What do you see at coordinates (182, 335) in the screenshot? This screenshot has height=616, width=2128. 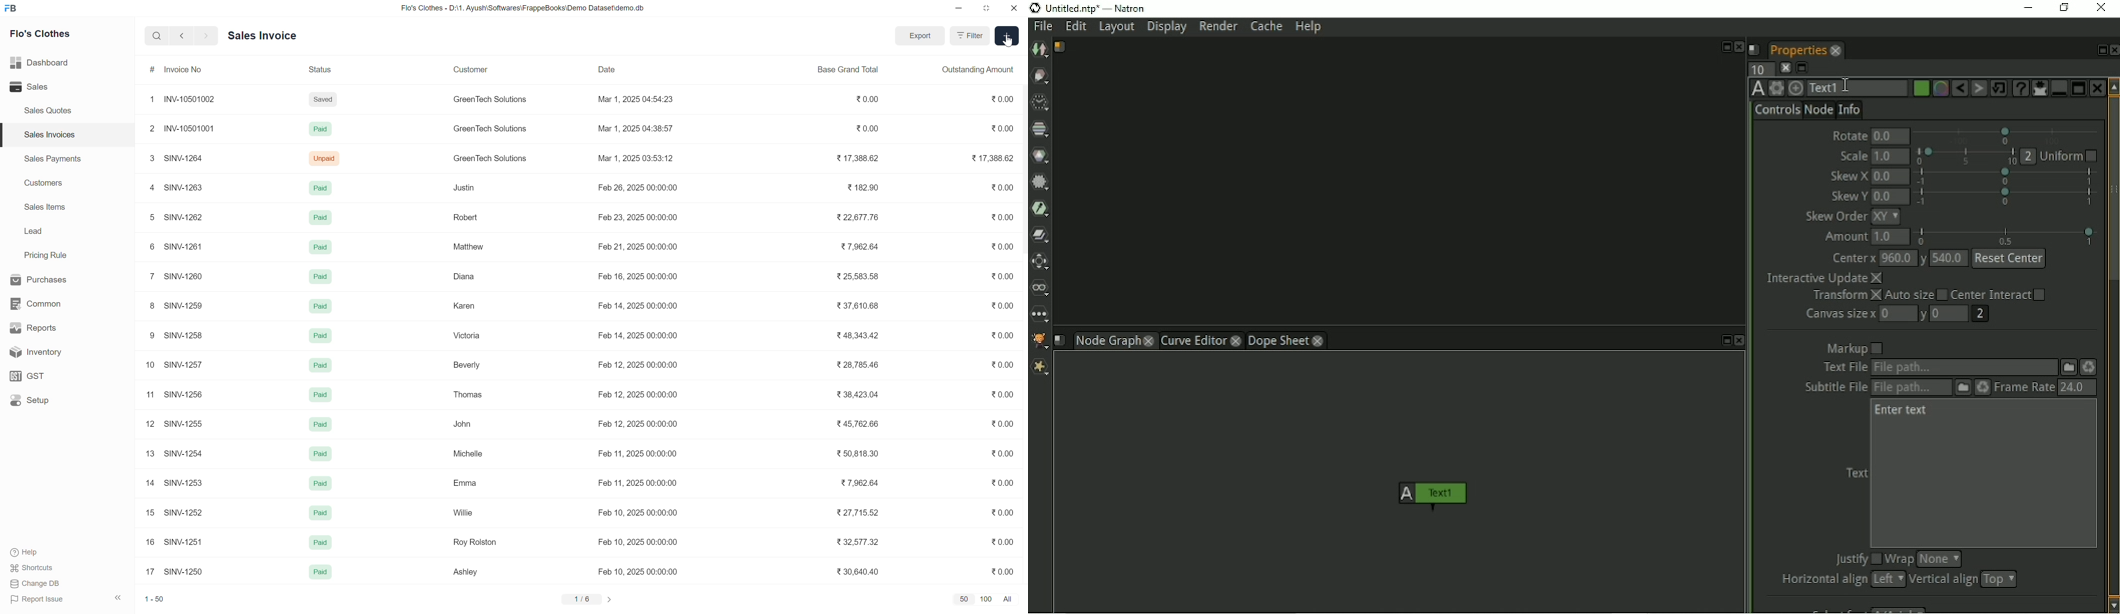 I see `SINV-1258` at bounding box center [182, 335].